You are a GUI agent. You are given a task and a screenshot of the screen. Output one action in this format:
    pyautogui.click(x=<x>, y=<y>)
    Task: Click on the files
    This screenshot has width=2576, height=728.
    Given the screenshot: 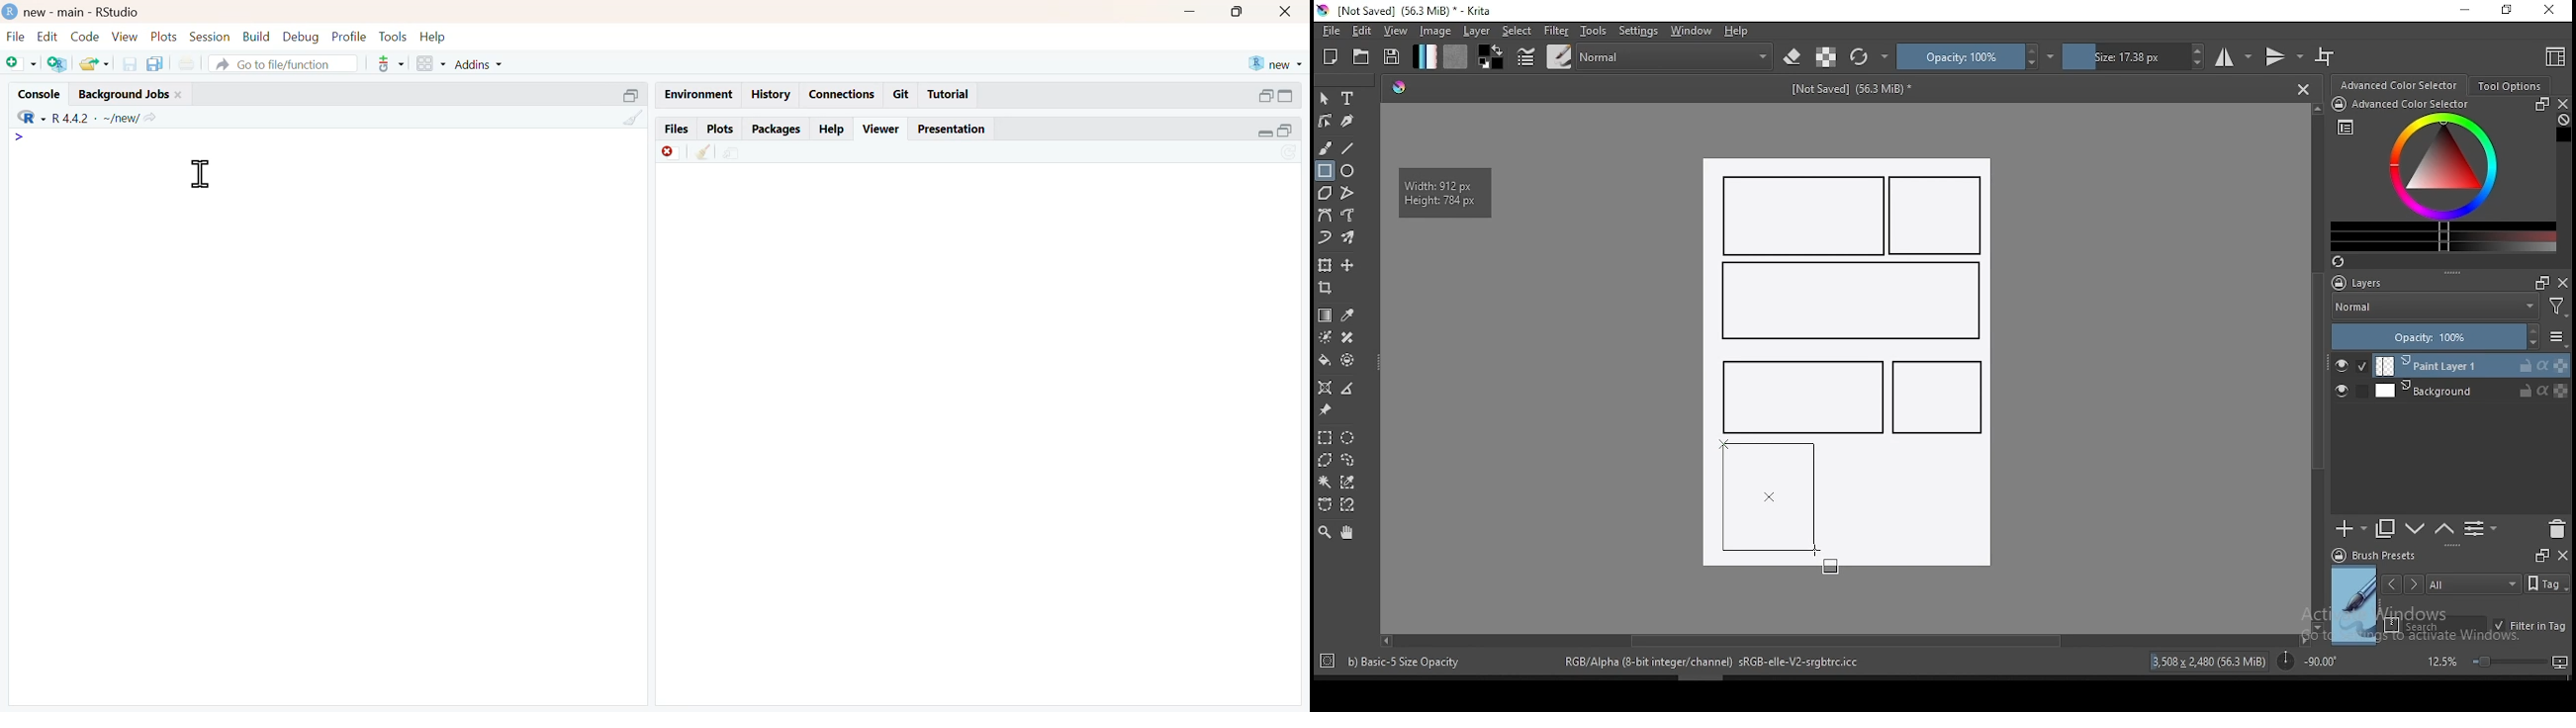 What is the action you would take?
    pyautogui.click(x=677, y=128)
    